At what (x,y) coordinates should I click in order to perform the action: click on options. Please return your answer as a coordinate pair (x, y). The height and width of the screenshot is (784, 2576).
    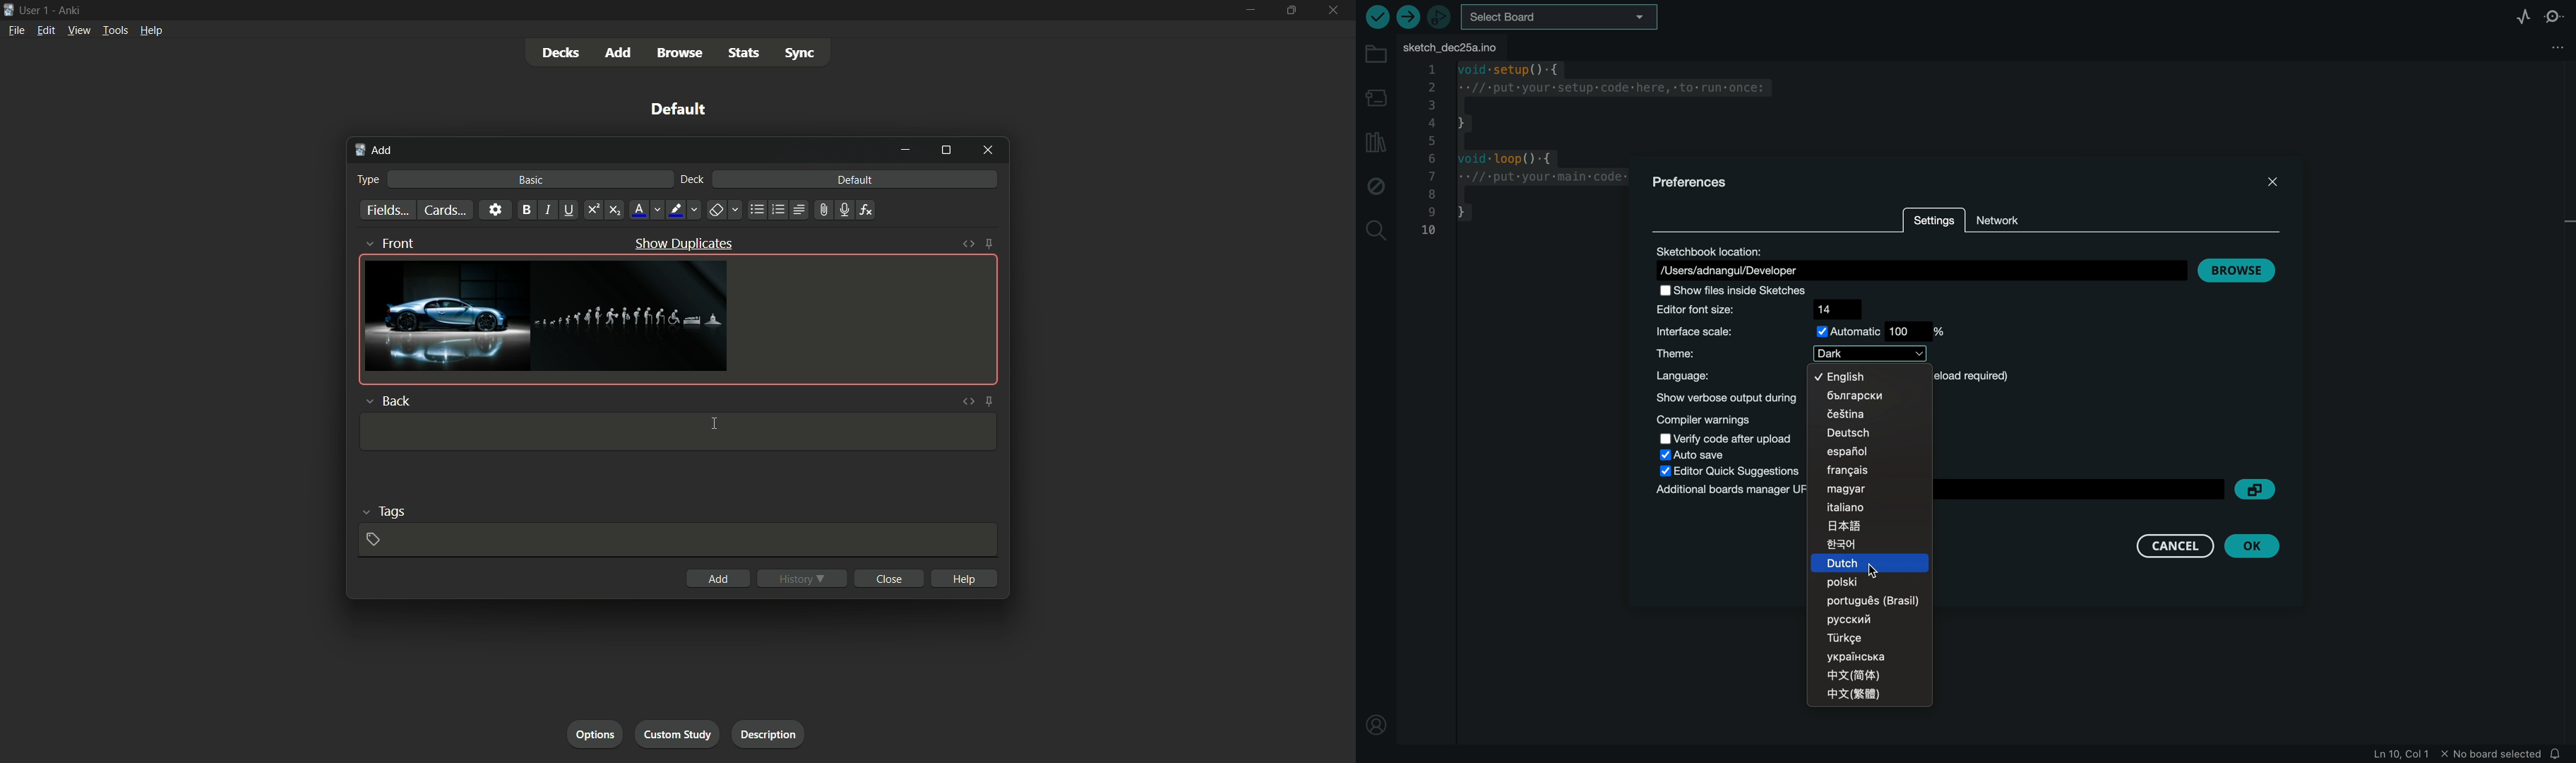
    Looking at the image, I should click on (595, 733).